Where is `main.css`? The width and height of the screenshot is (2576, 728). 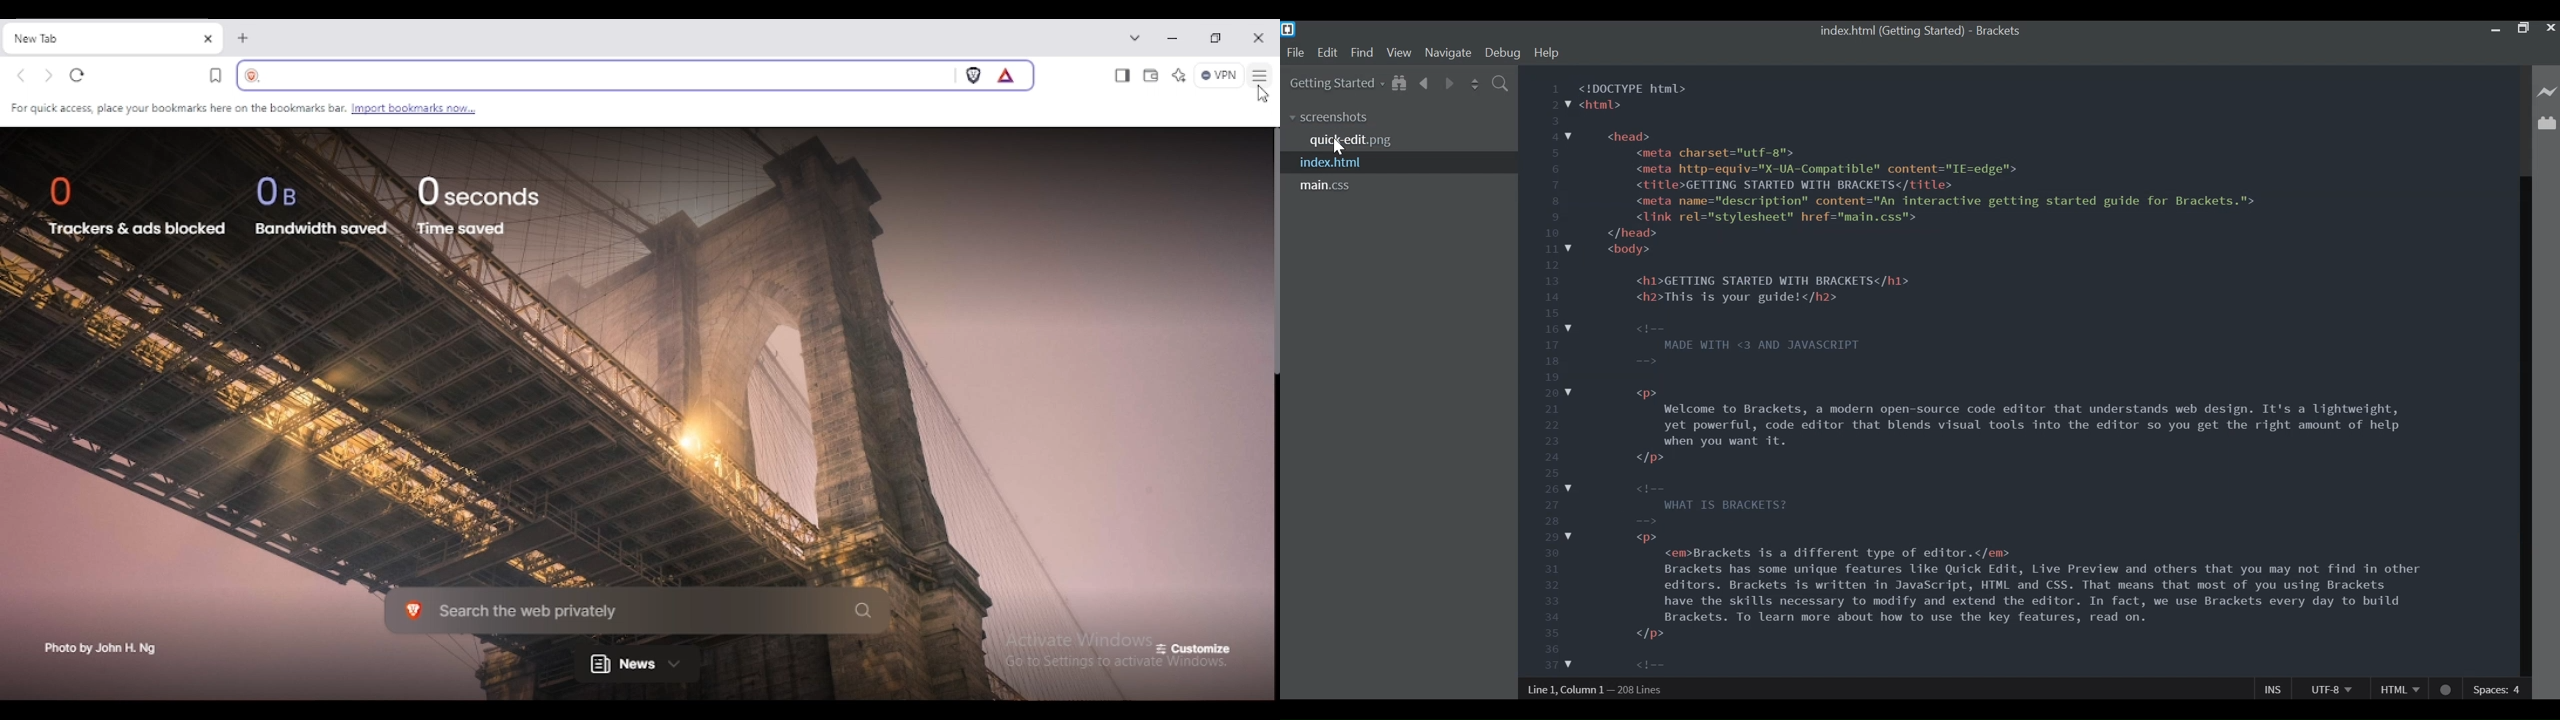
main.css is located at coordinates (1326, 186).